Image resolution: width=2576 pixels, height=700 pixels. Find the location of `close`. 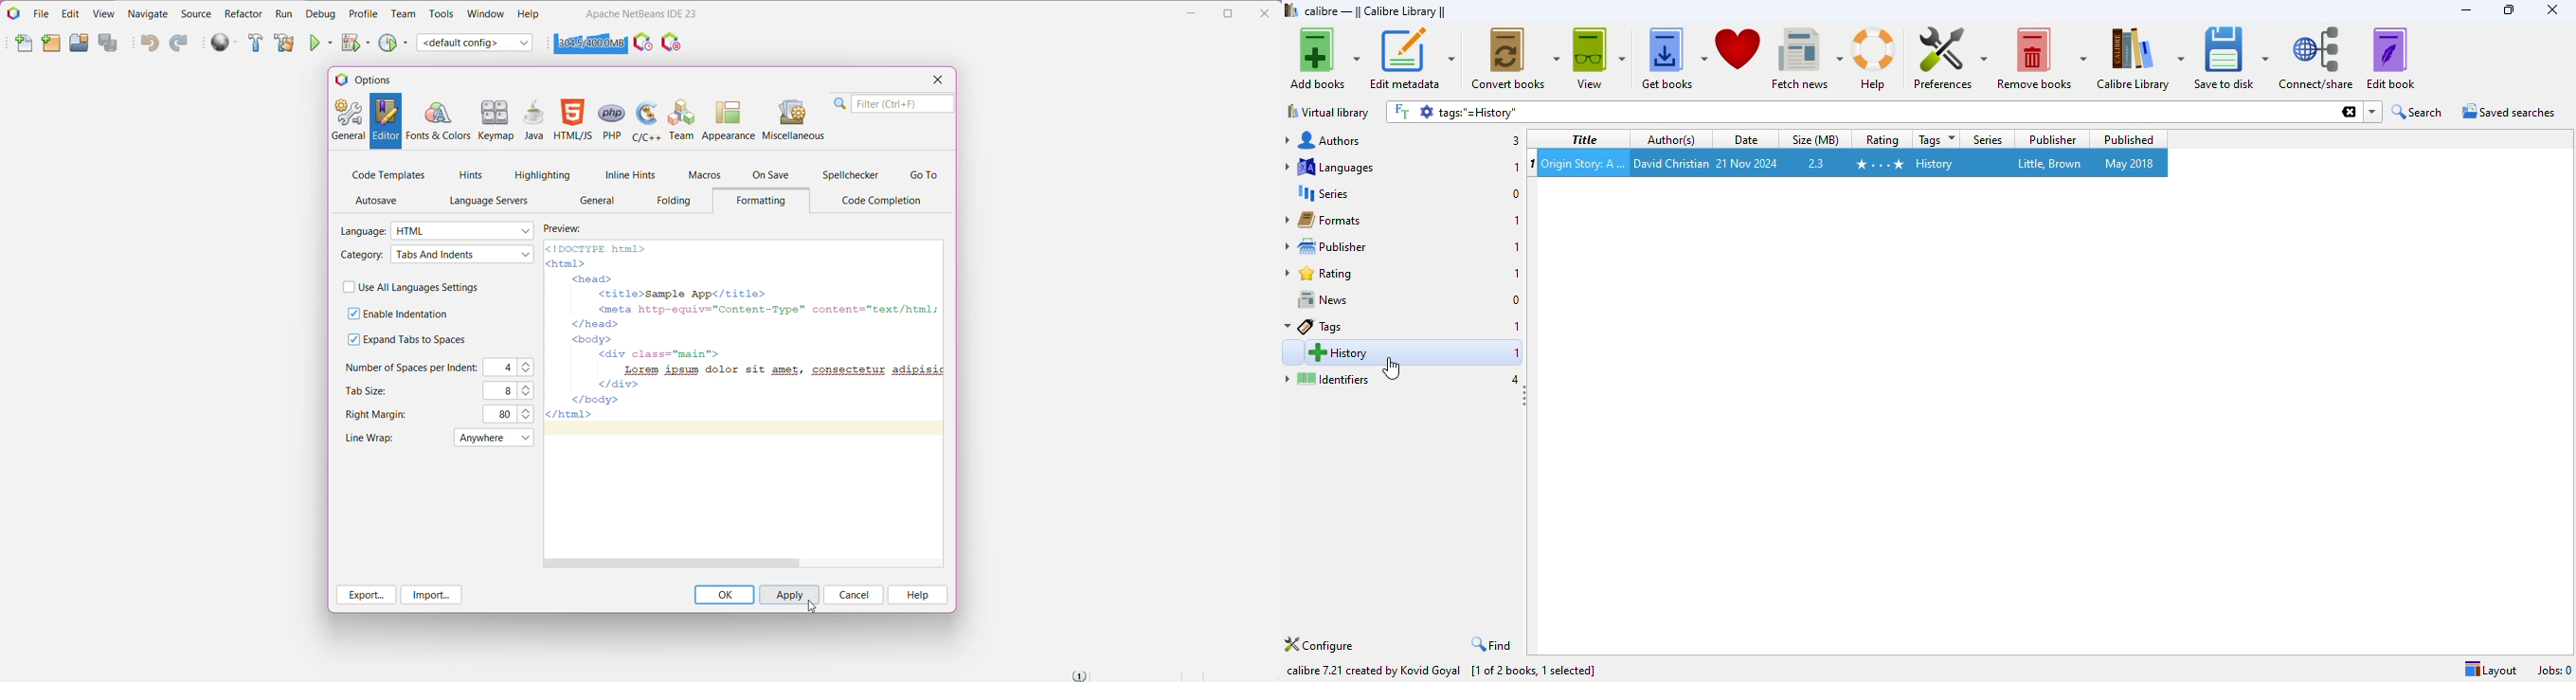

close is located at coordinates (2551, 9).